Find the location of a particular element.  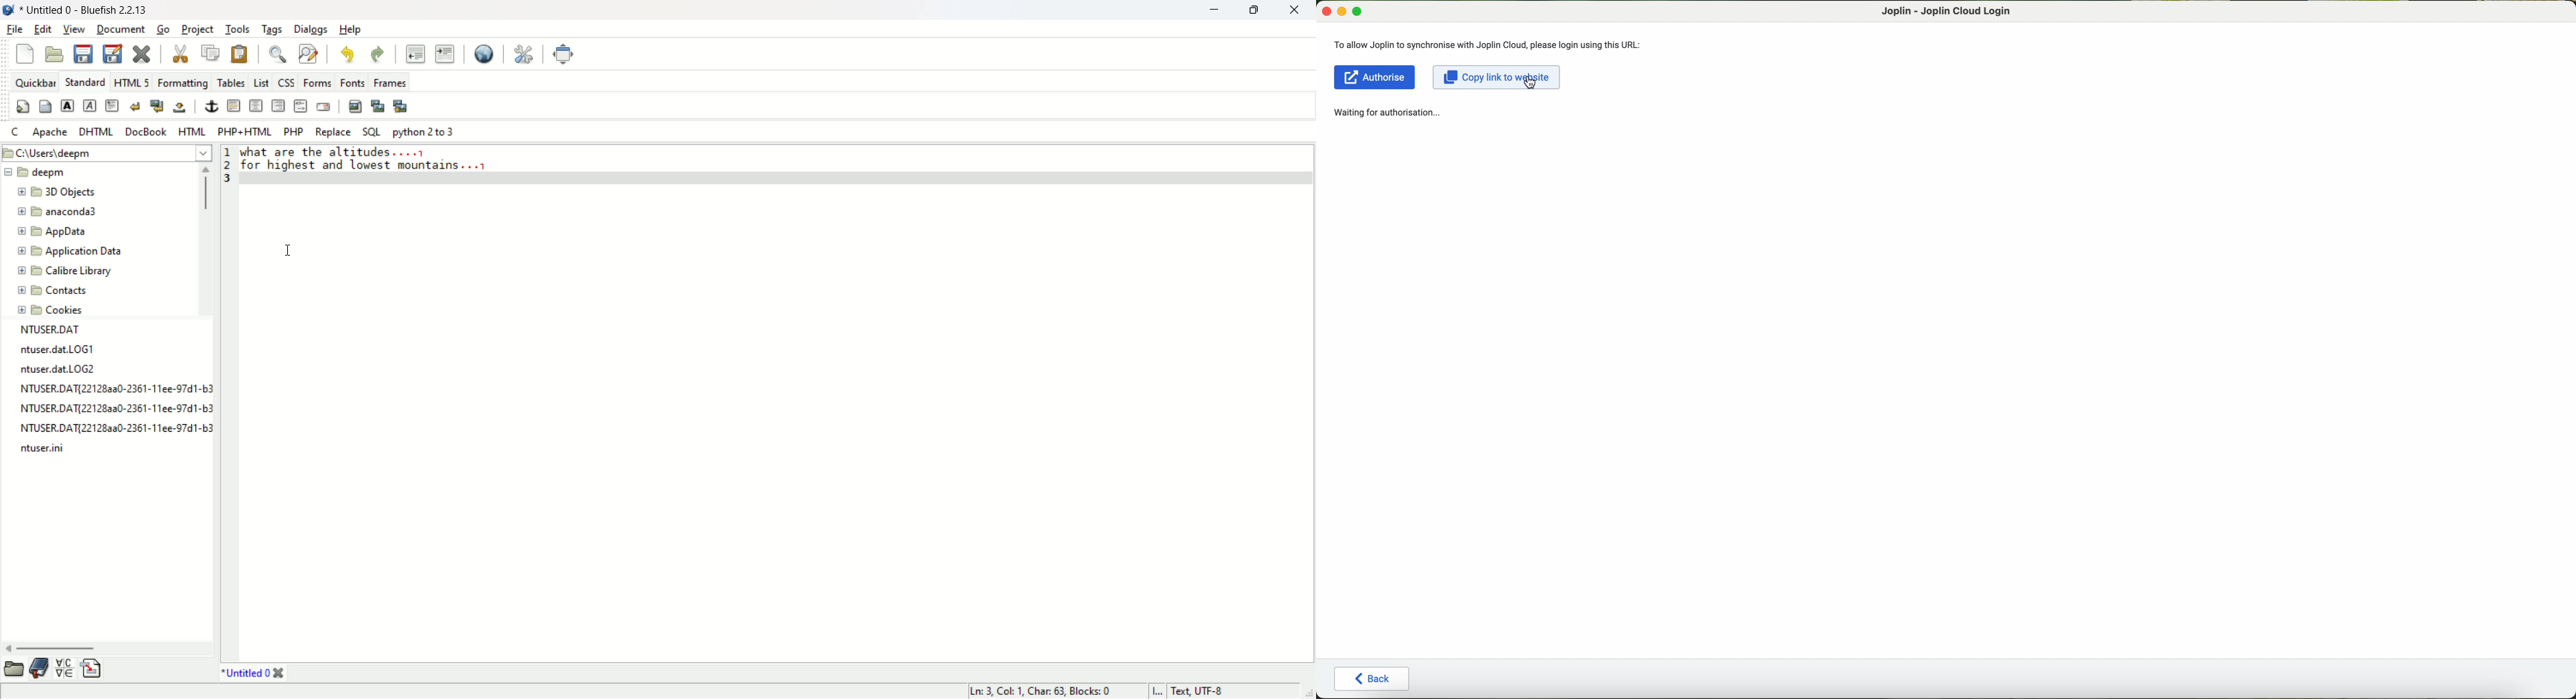

Joplin - Joplin Cloud login is located at coordinates (1946, 10).